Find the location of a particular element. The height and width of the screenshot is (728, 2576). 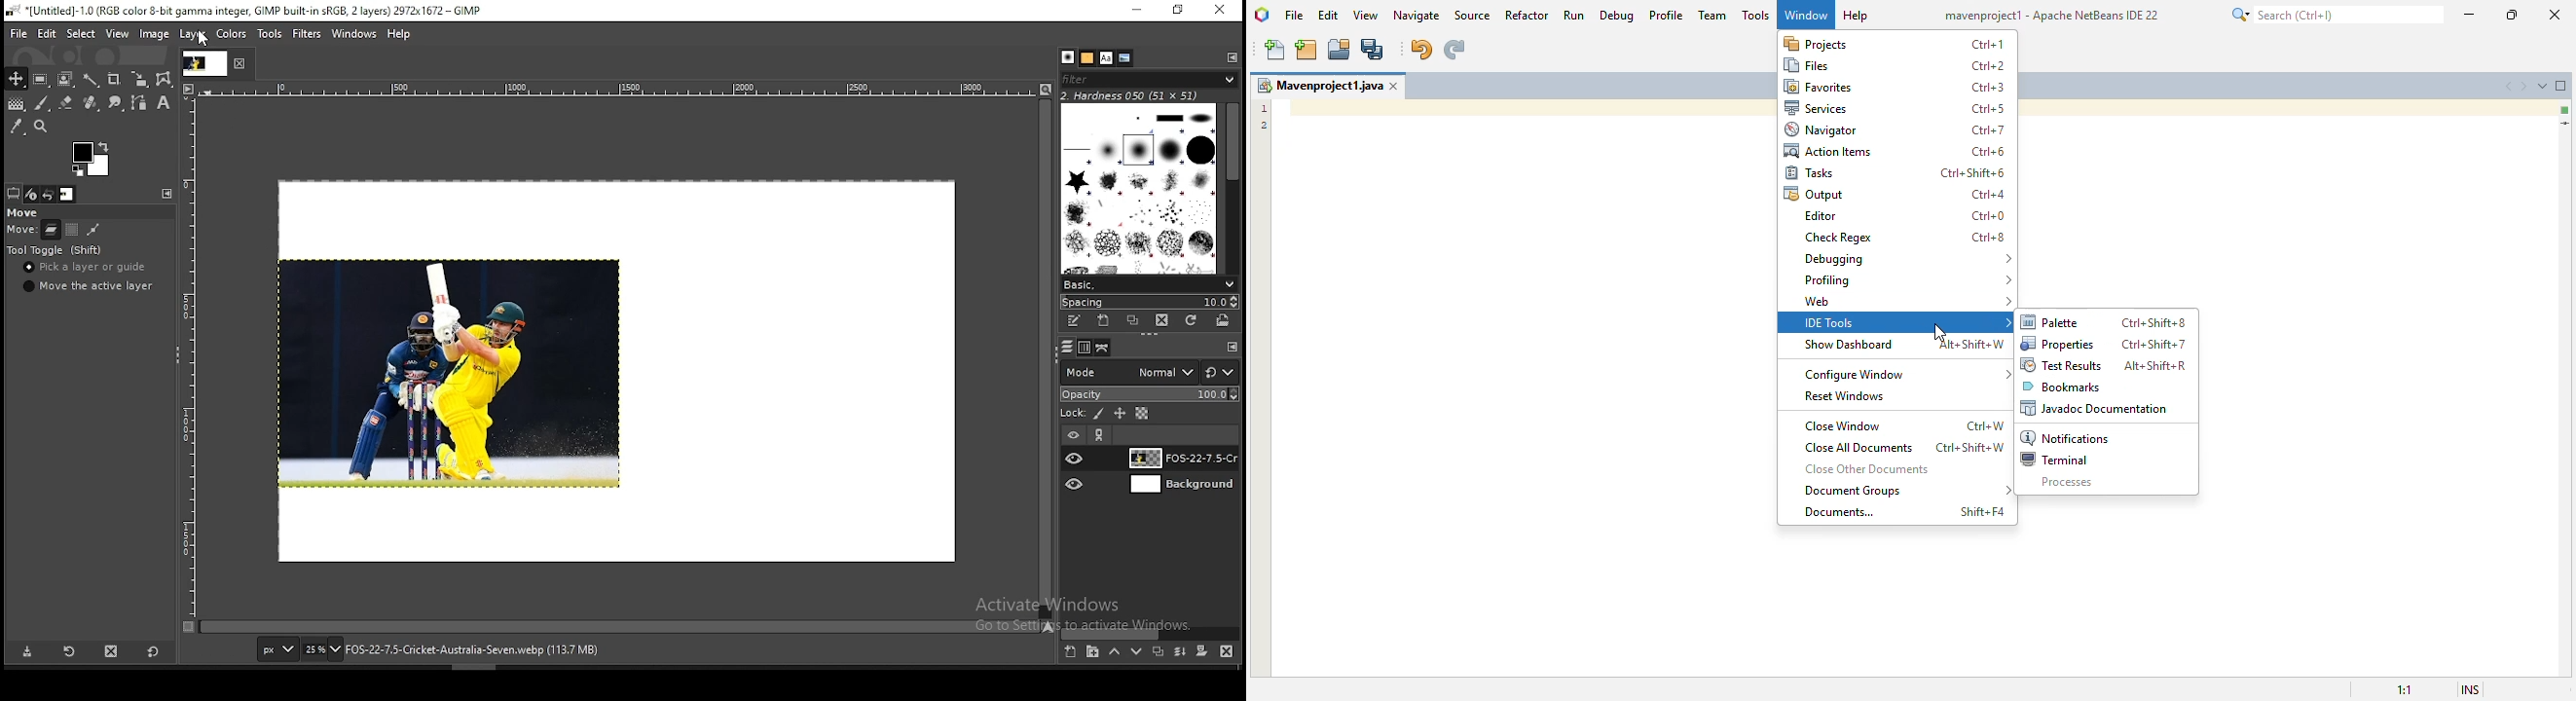

profiling is located at coordinates (1908, 279).